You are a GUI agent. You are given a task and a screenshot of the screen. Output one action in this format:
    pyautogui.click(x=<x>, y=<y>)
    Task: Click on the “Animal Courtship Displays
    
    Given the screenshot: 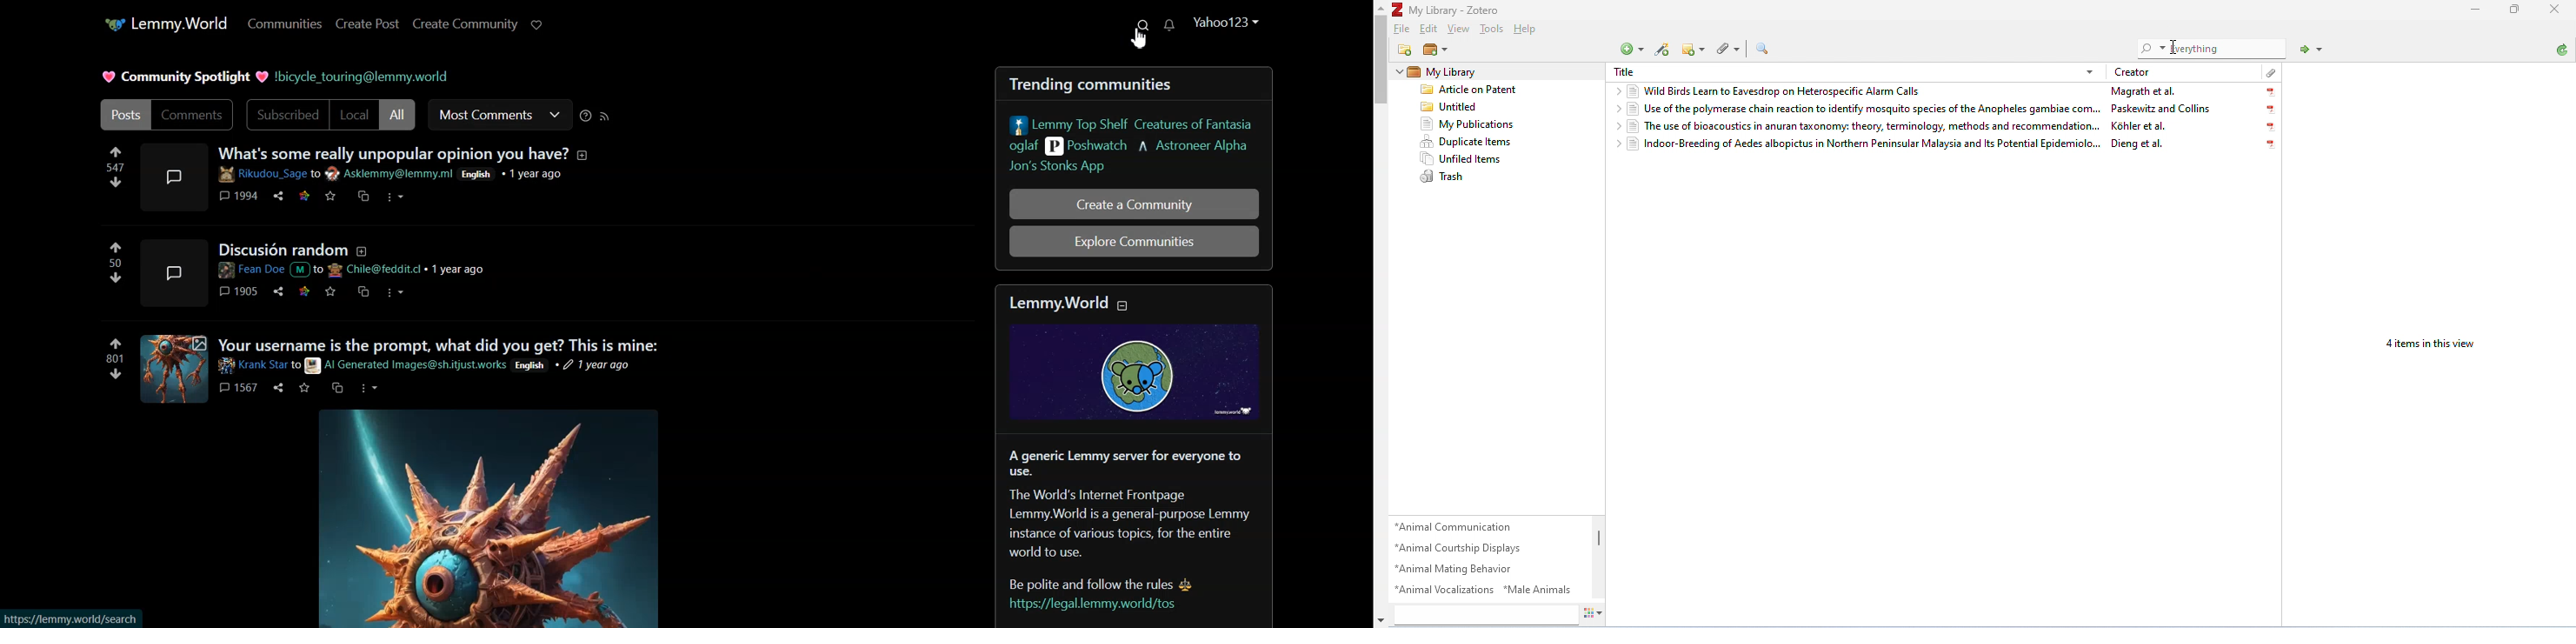 What is the action you would take?
    pyautogui.click(x=1463, y=548)
    